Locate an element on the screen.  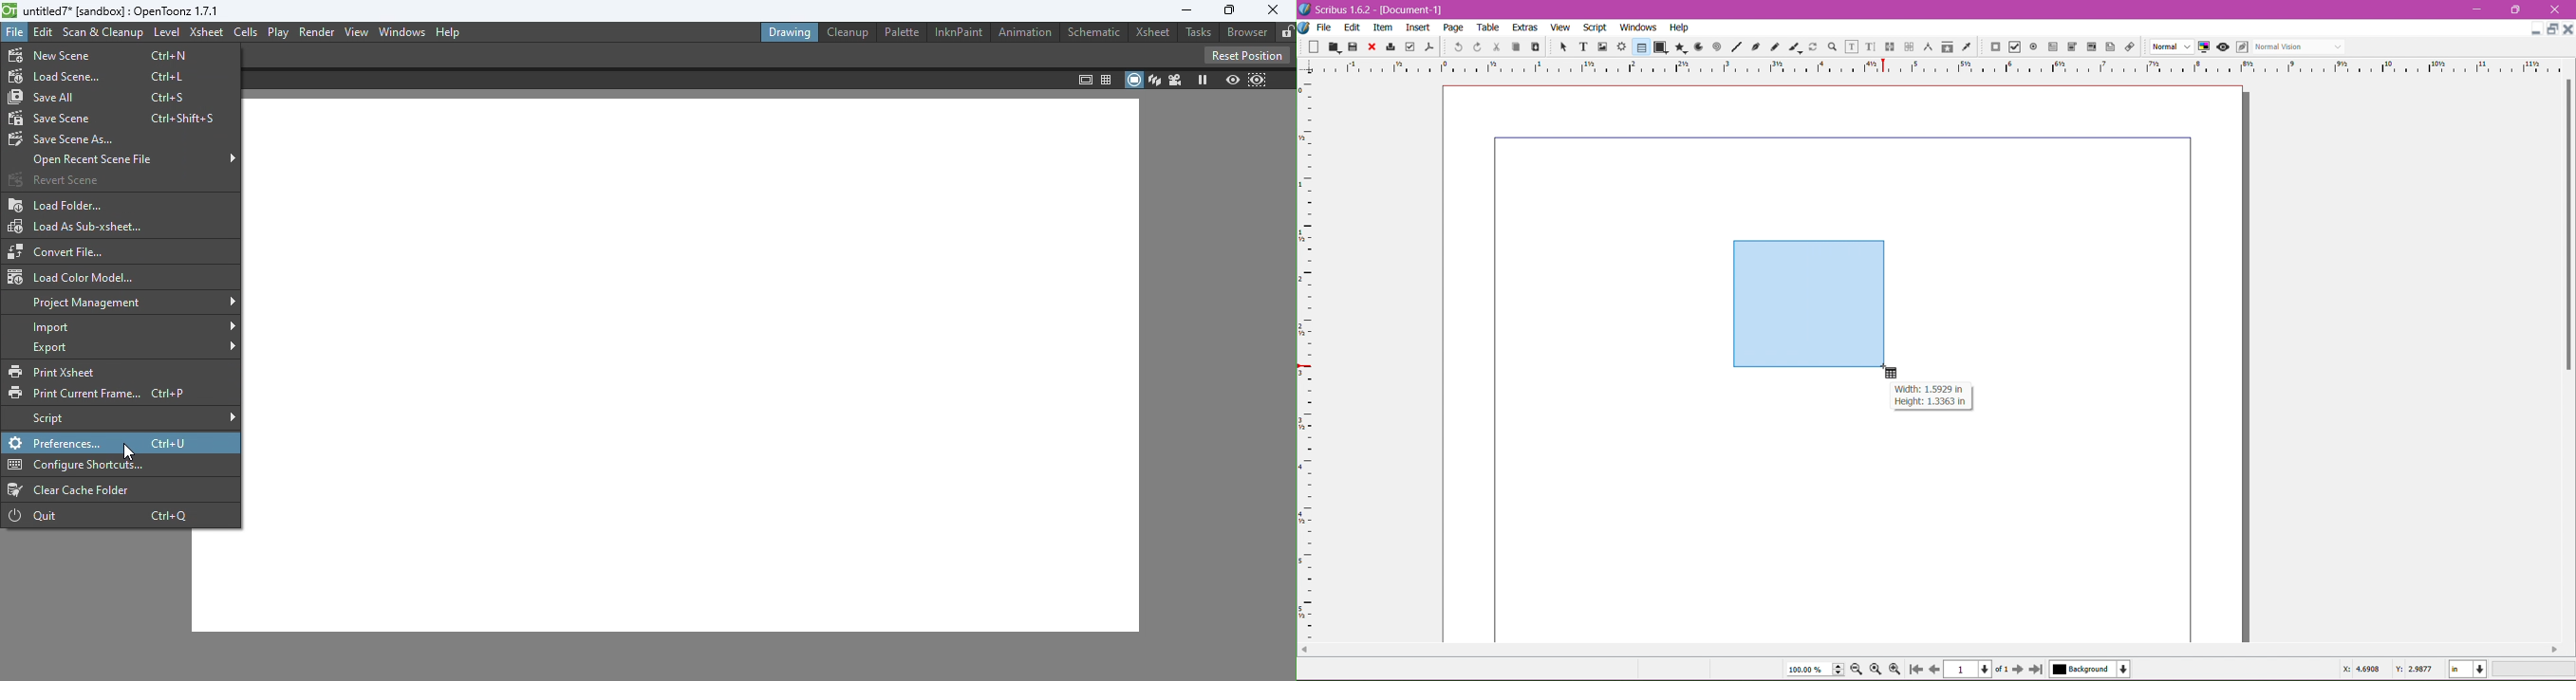
Unlink Text Frames is located at coordinates (1908, 48).